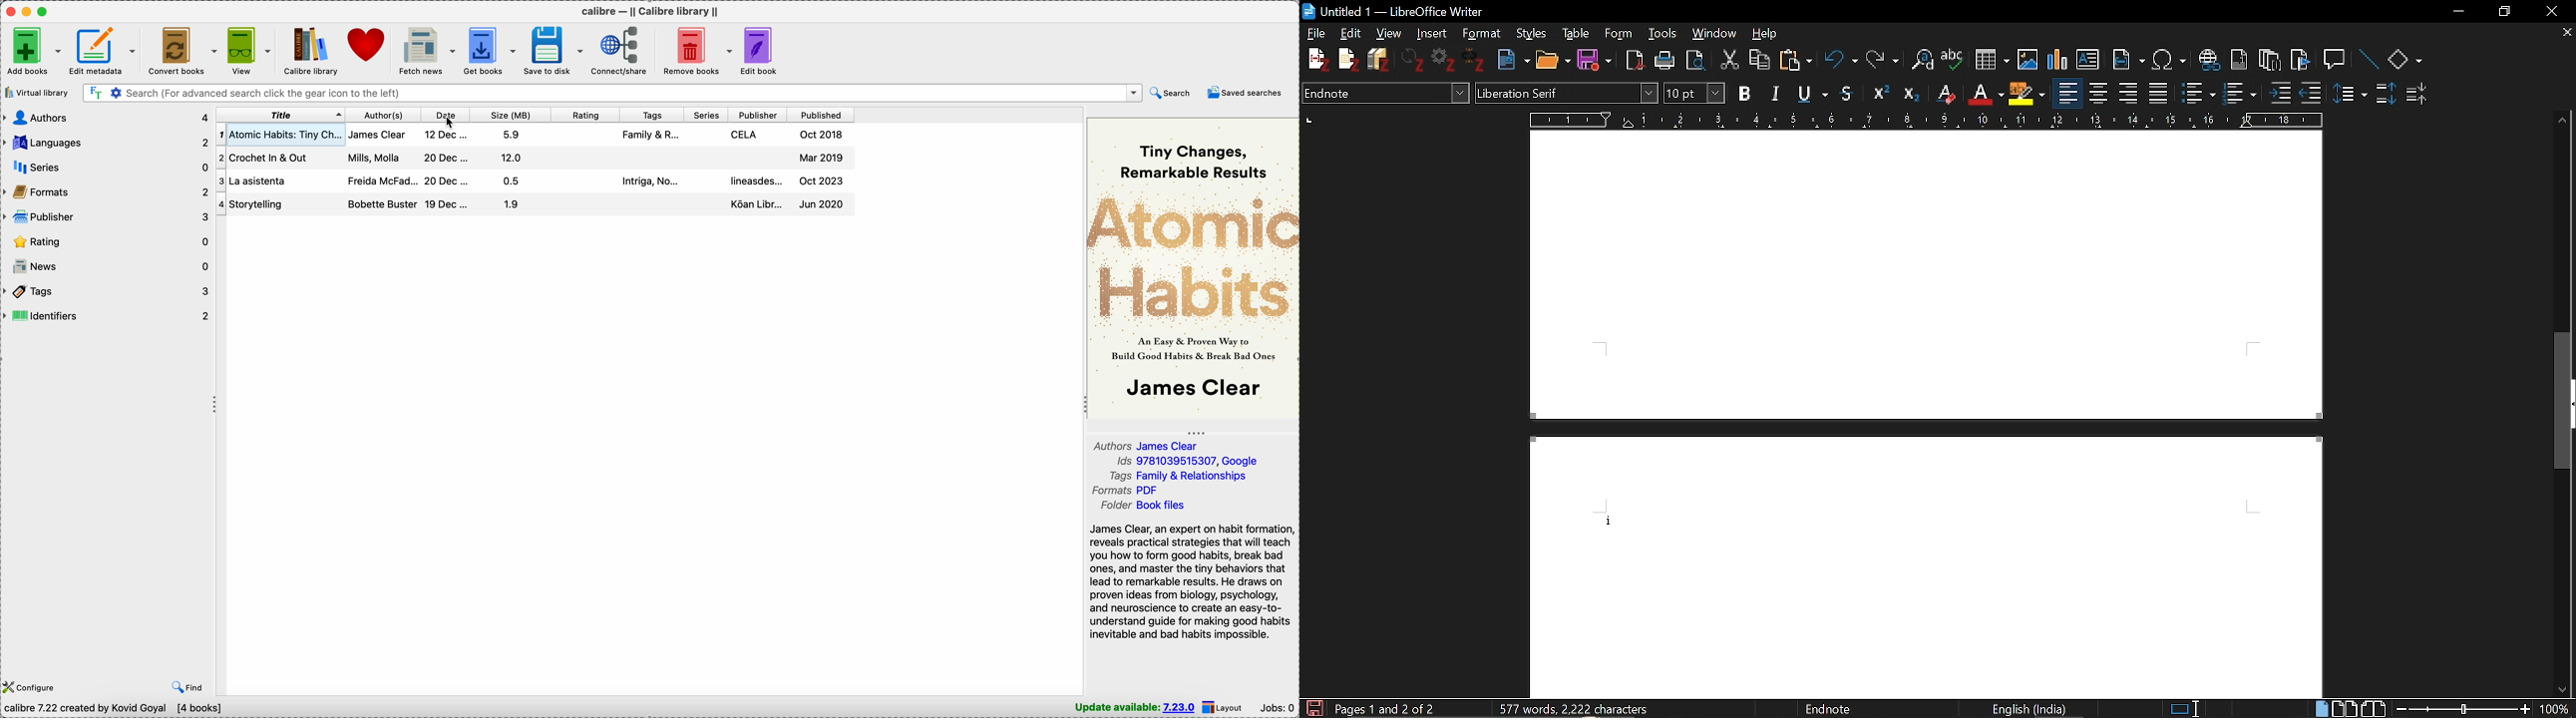 Image resolution: width=2576 pixels, height=728 pixels. What do you see at coordinates (106, 118) in the screenshot?
I see `authors` at bounding box center [106, 118].